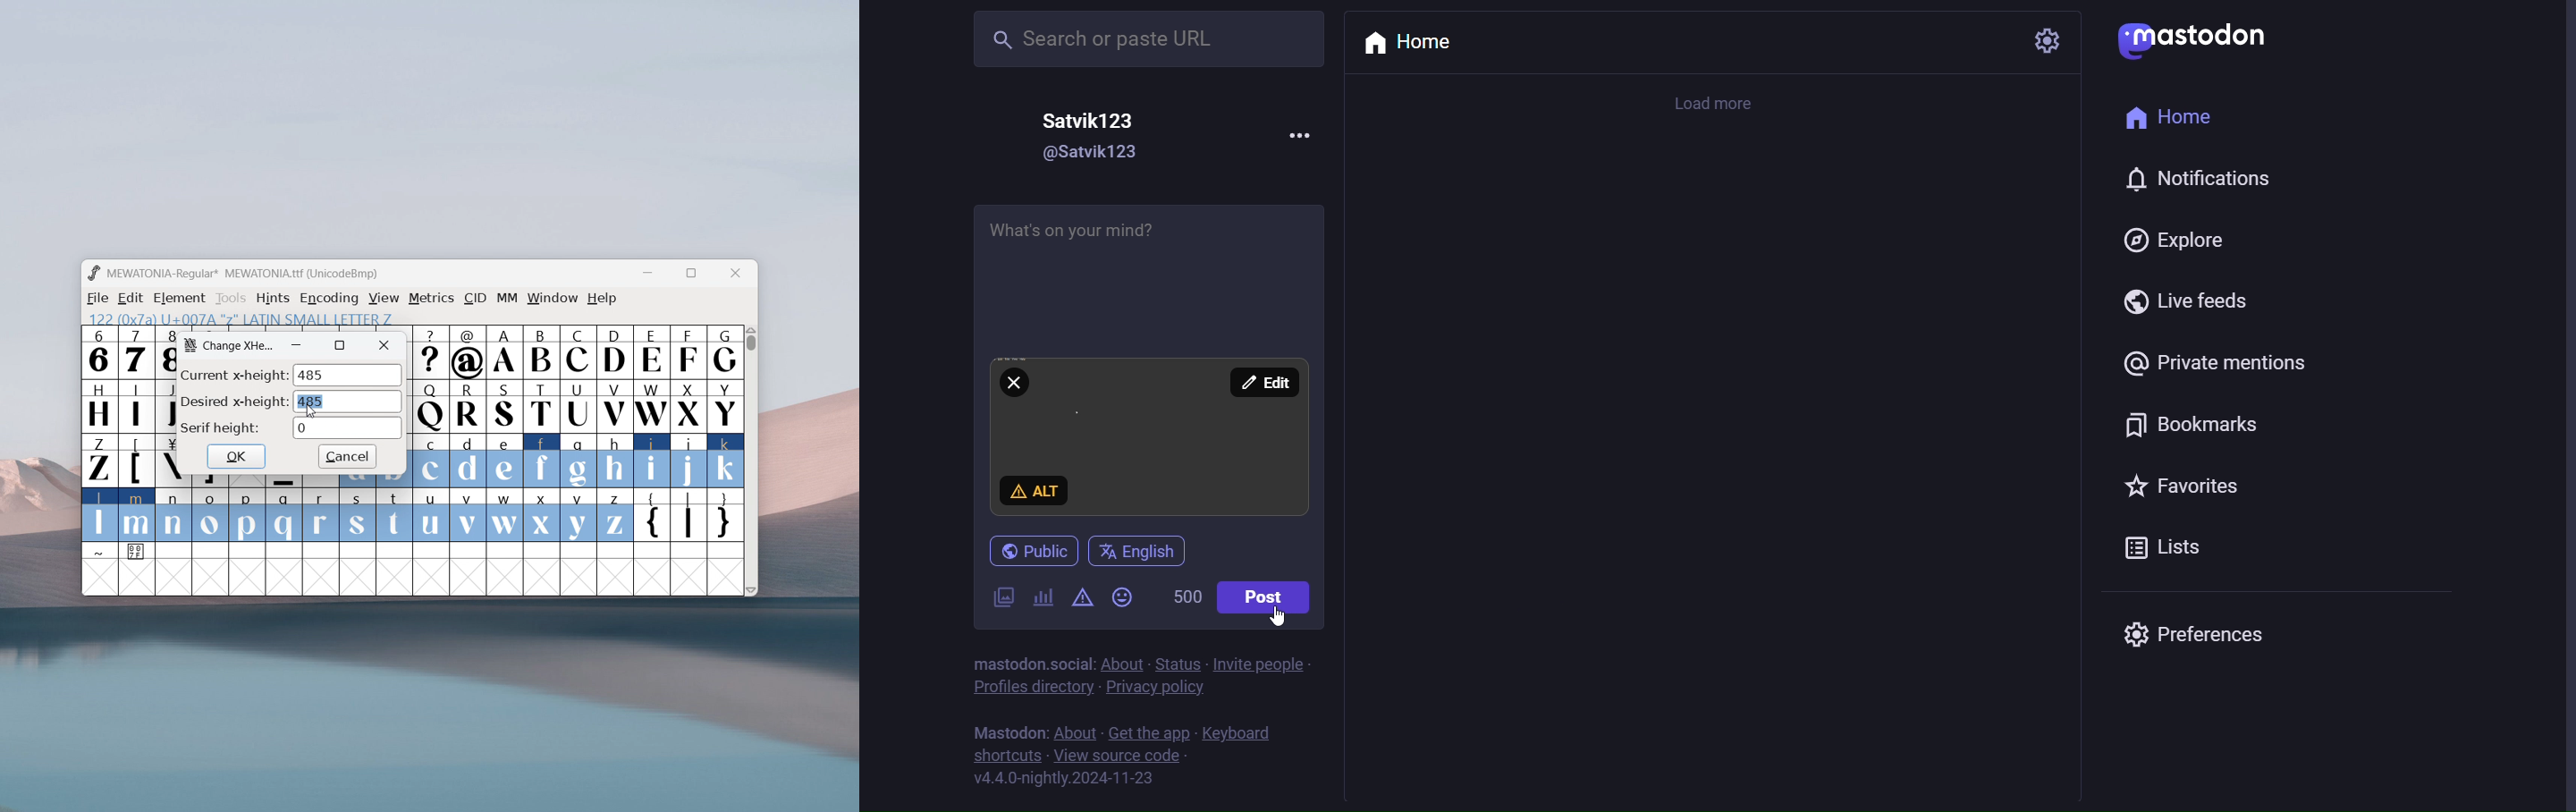  I want to click on I, so click(136, 405).